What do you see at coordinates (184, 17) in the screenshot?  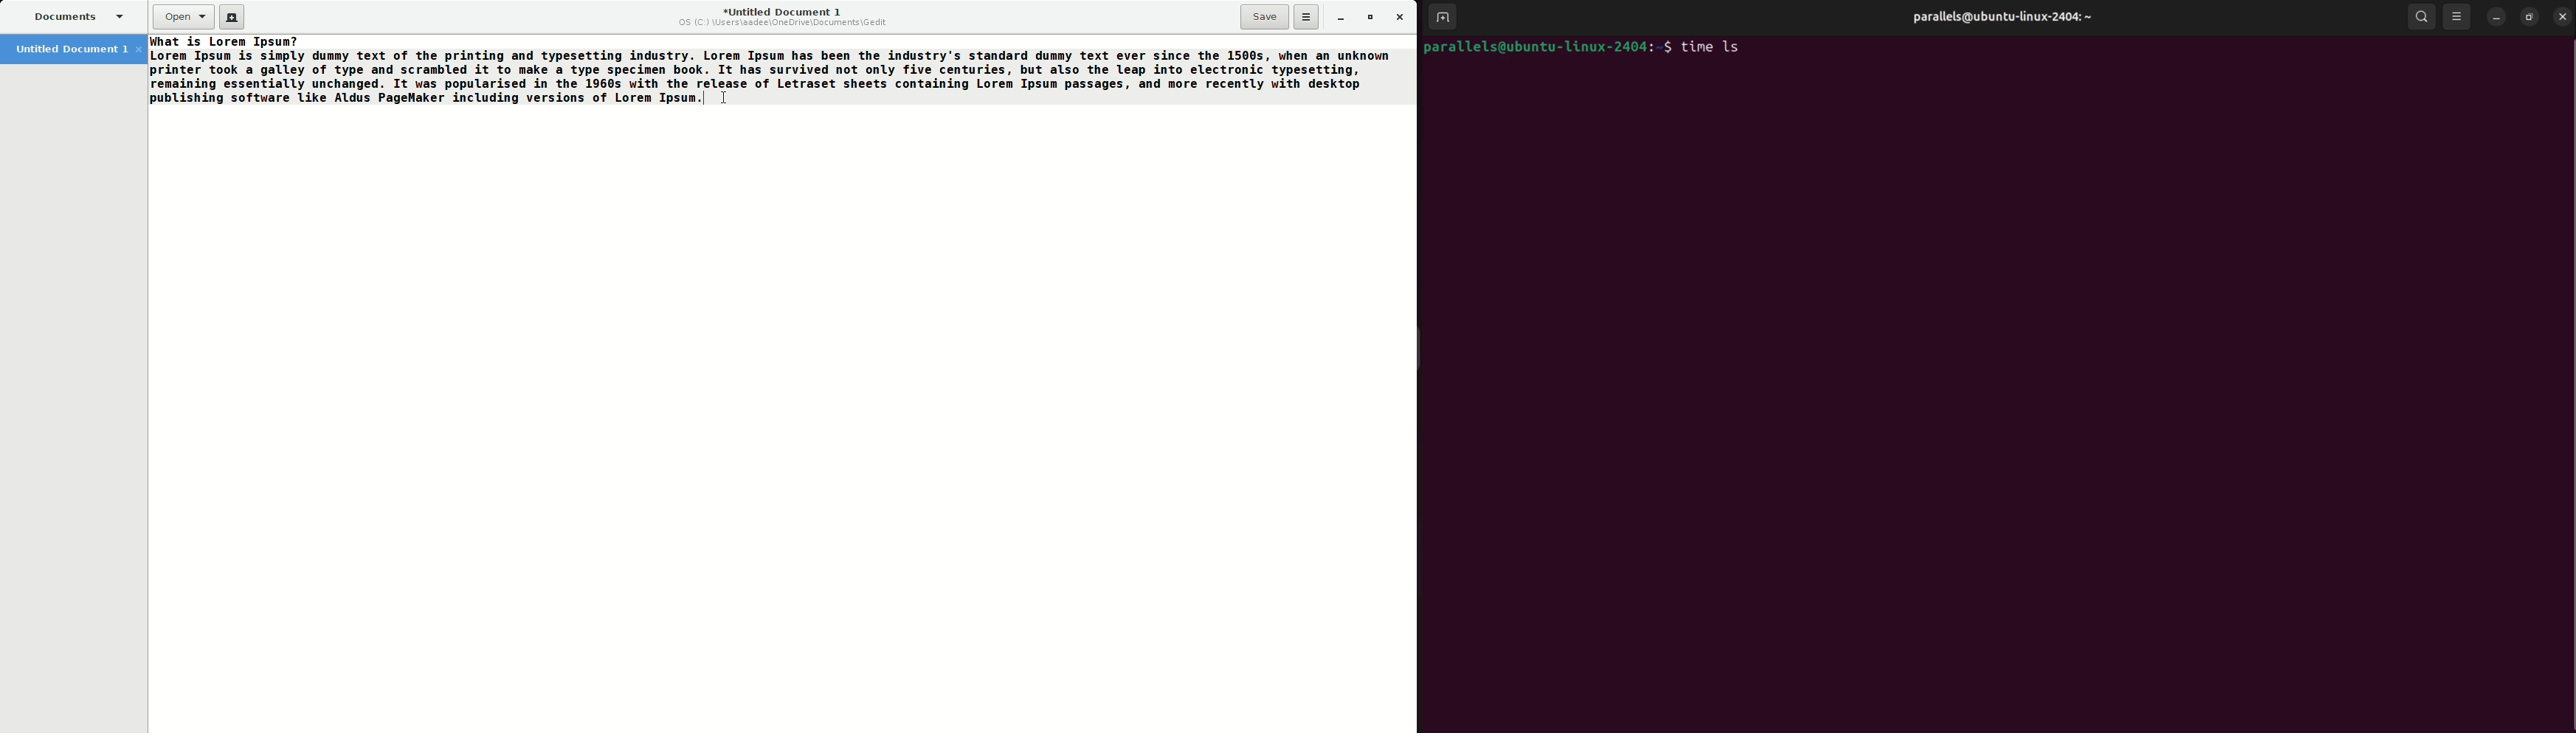 I see `Open` at bounding box center [184, 17].